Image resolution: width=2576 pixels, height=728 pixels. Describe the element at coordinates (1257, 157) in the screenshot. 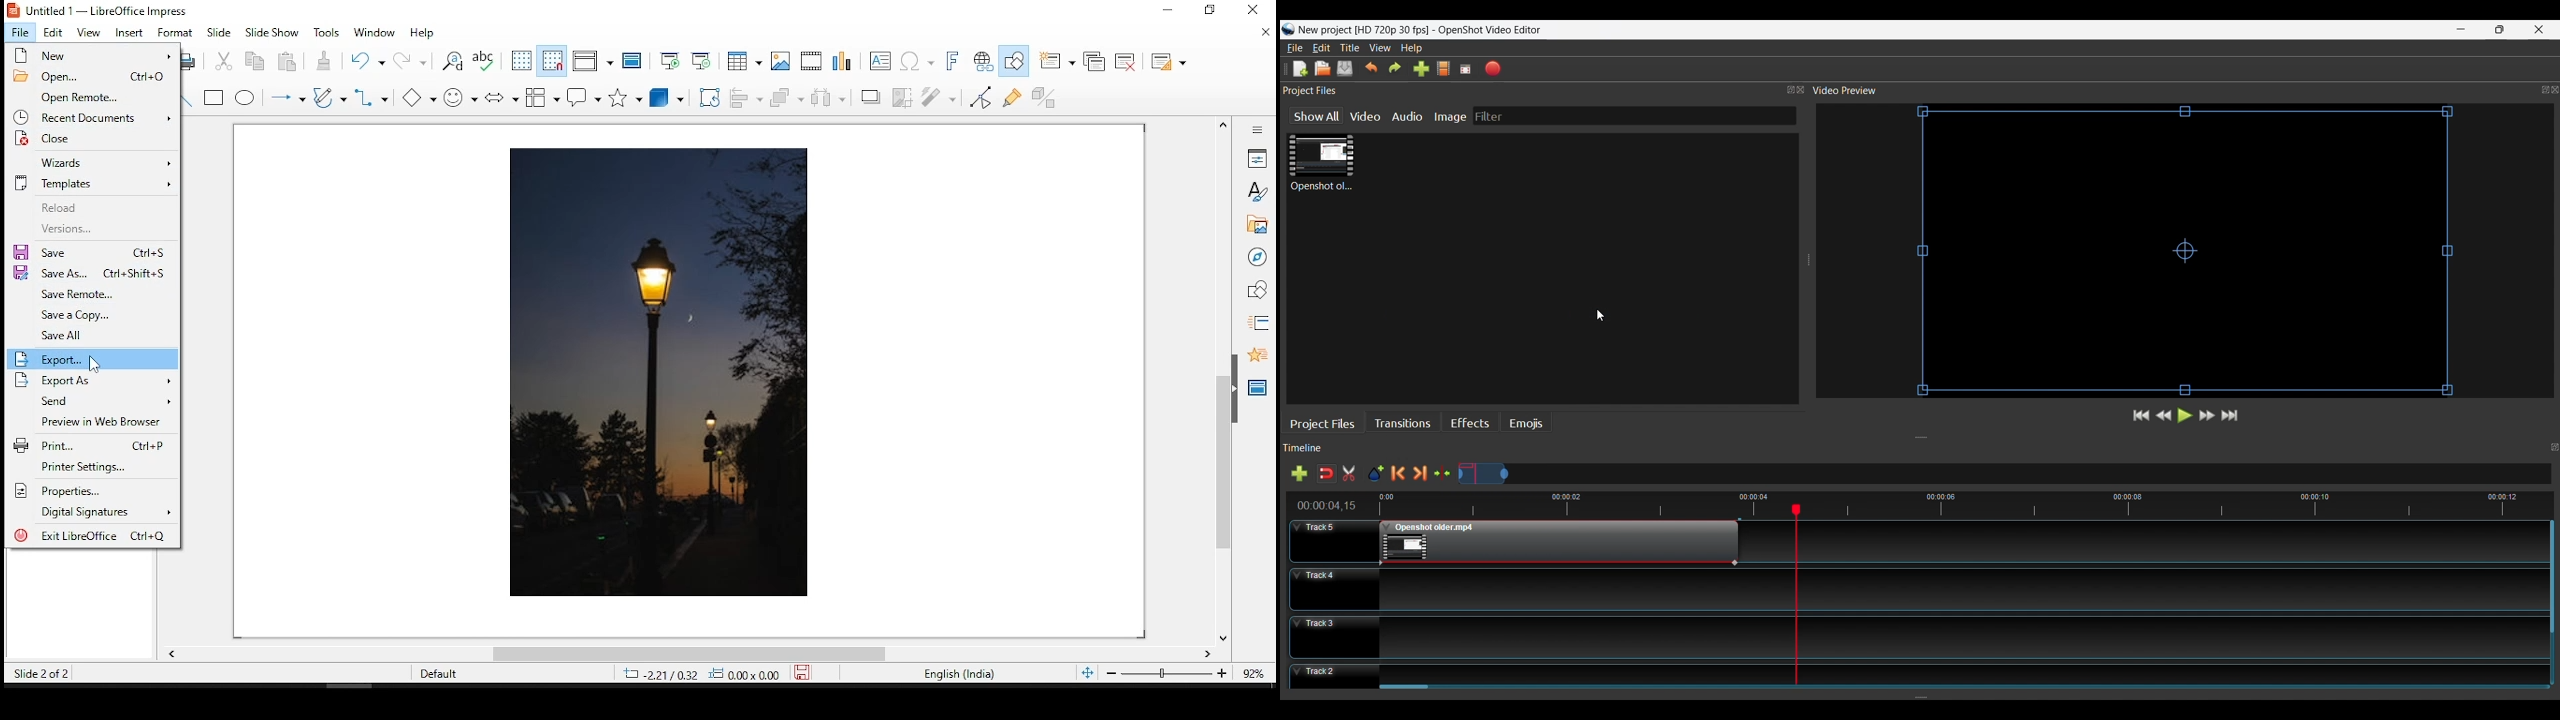

I see `properties ` at that location.